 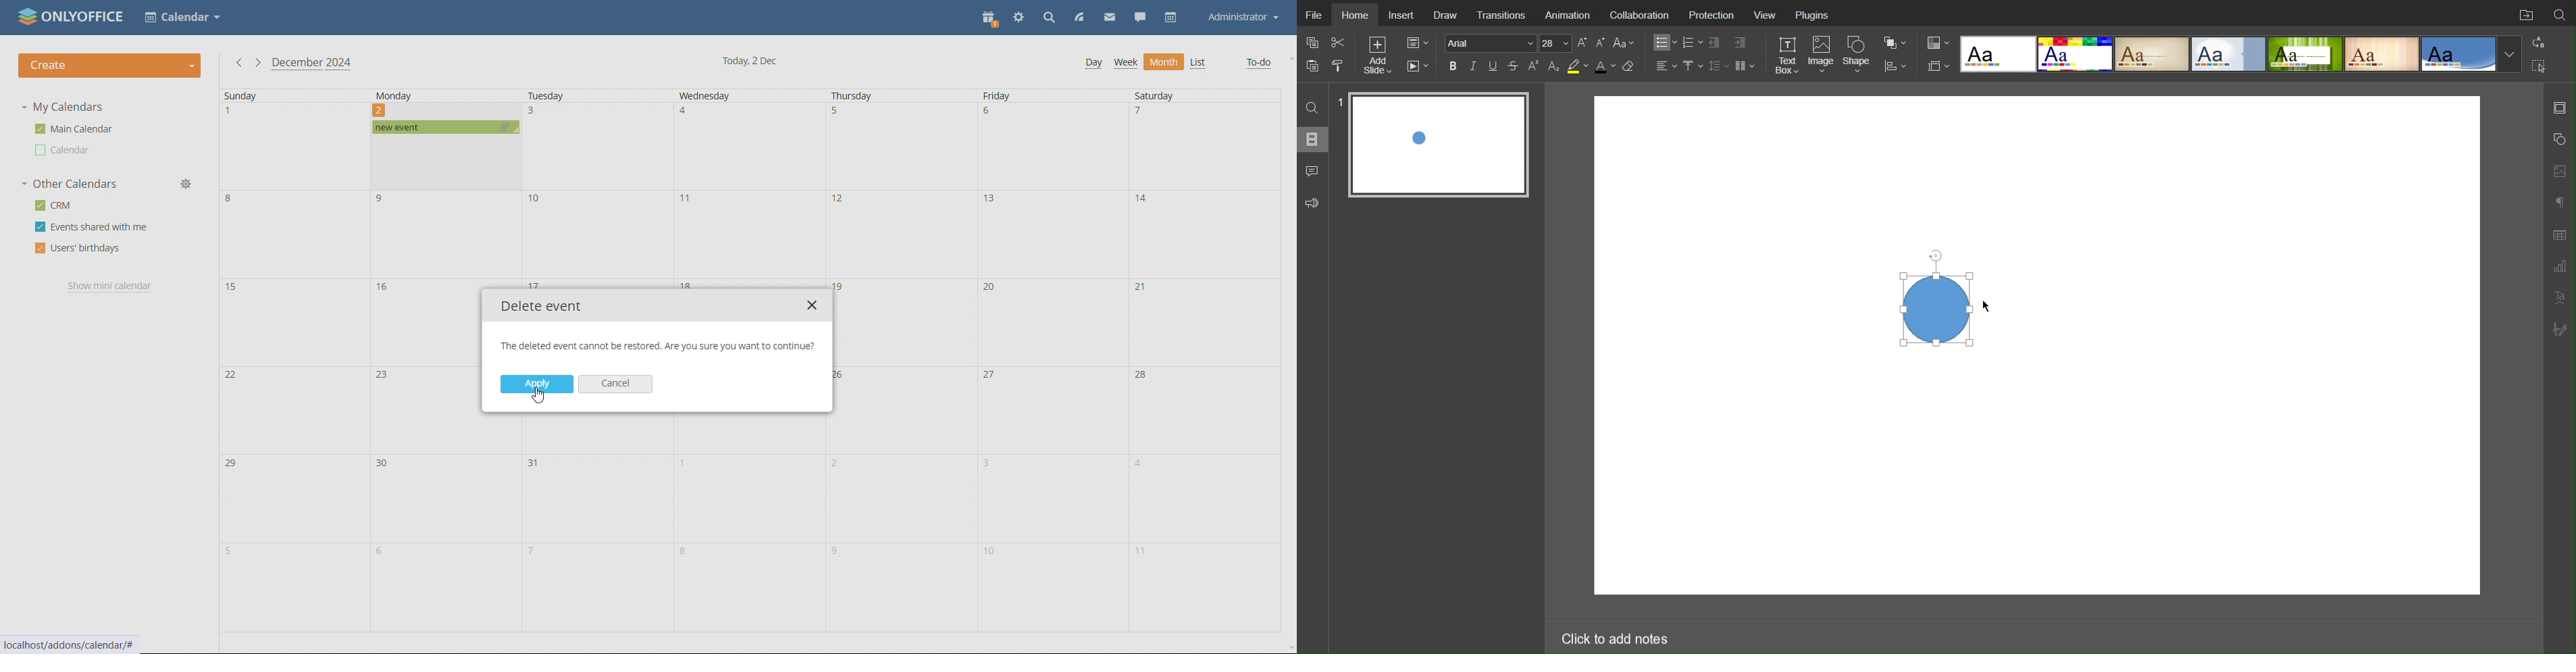 I want to click on events shared with me, so click(x=92, y=226).